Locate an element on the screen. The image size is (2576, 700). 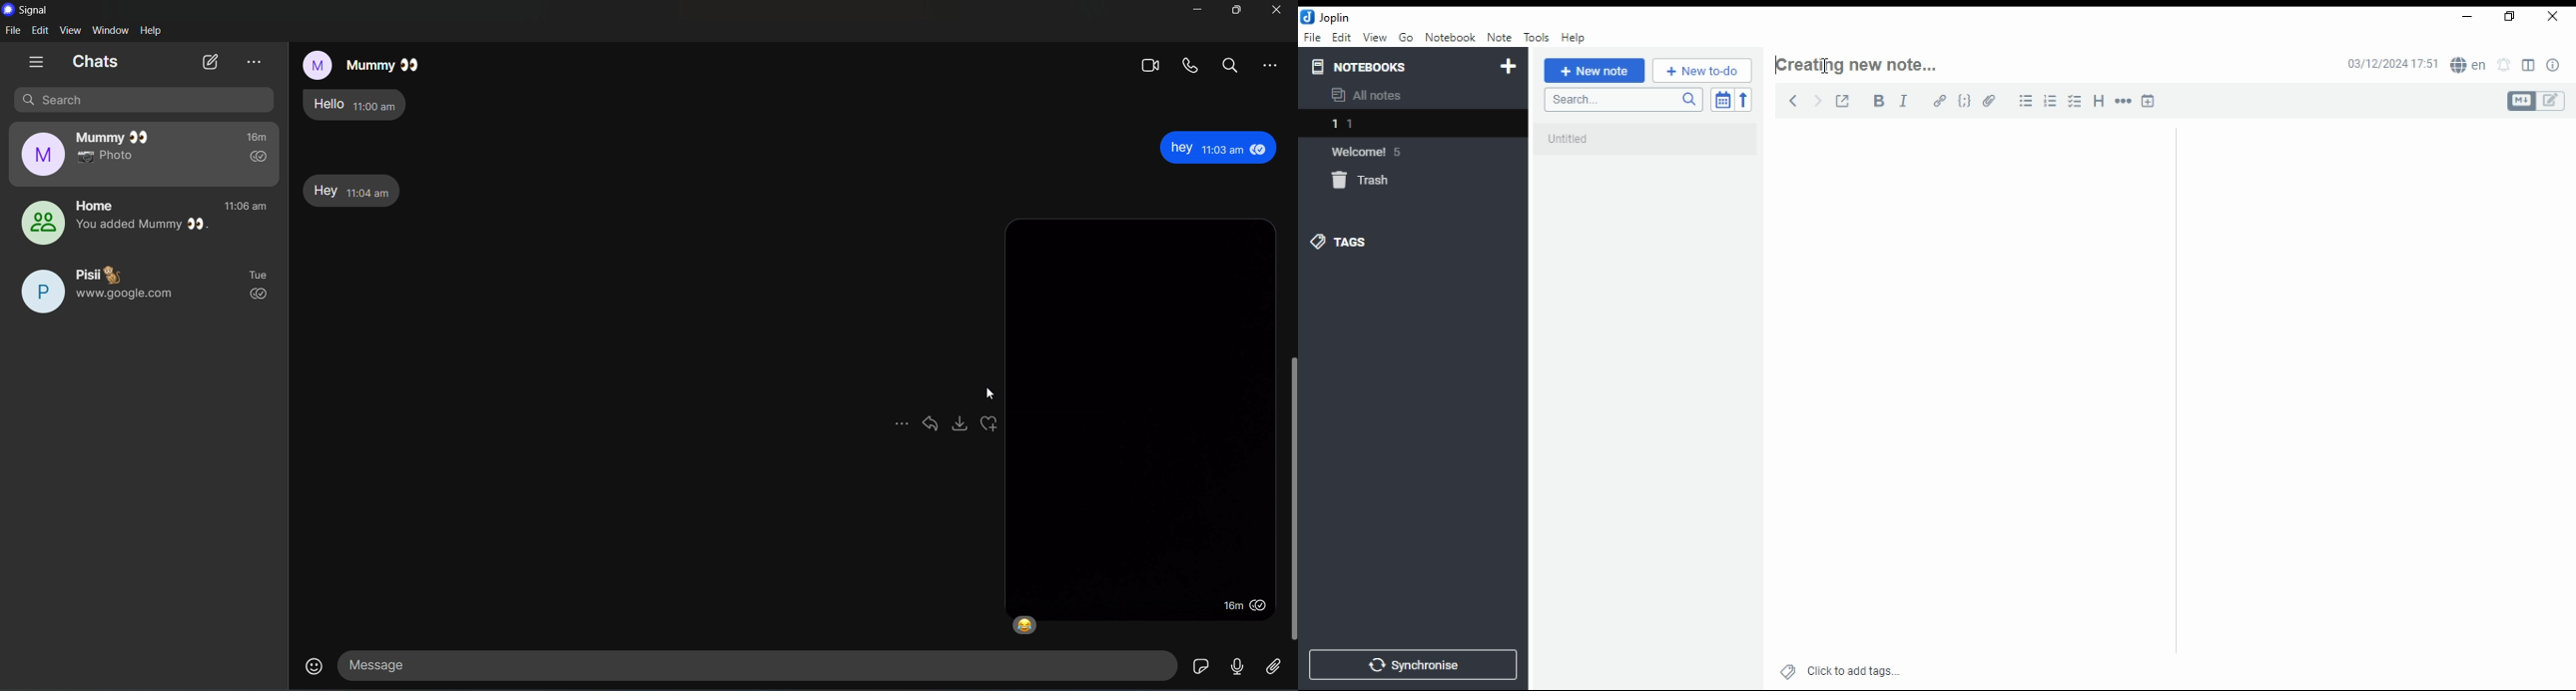
Markdown is located at coordinates (2520, 101).